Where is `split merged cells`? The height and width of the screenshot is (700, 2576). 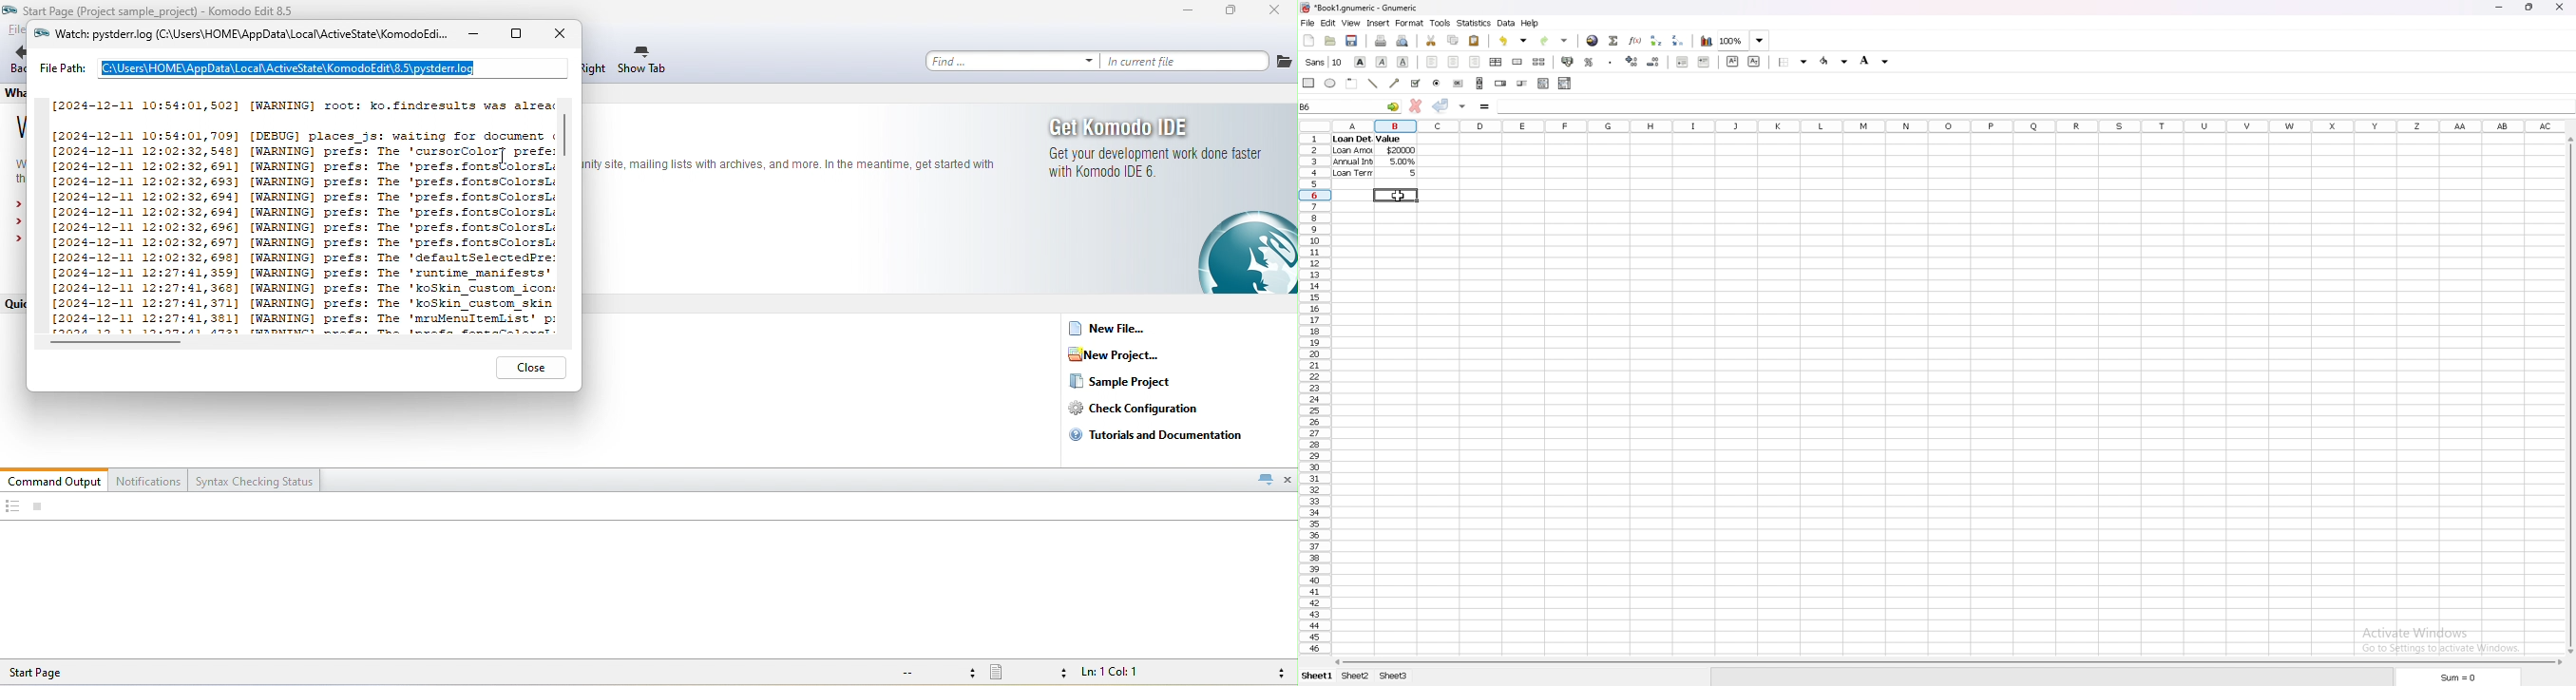 split merged cells is located at coordinates (1539, 61).